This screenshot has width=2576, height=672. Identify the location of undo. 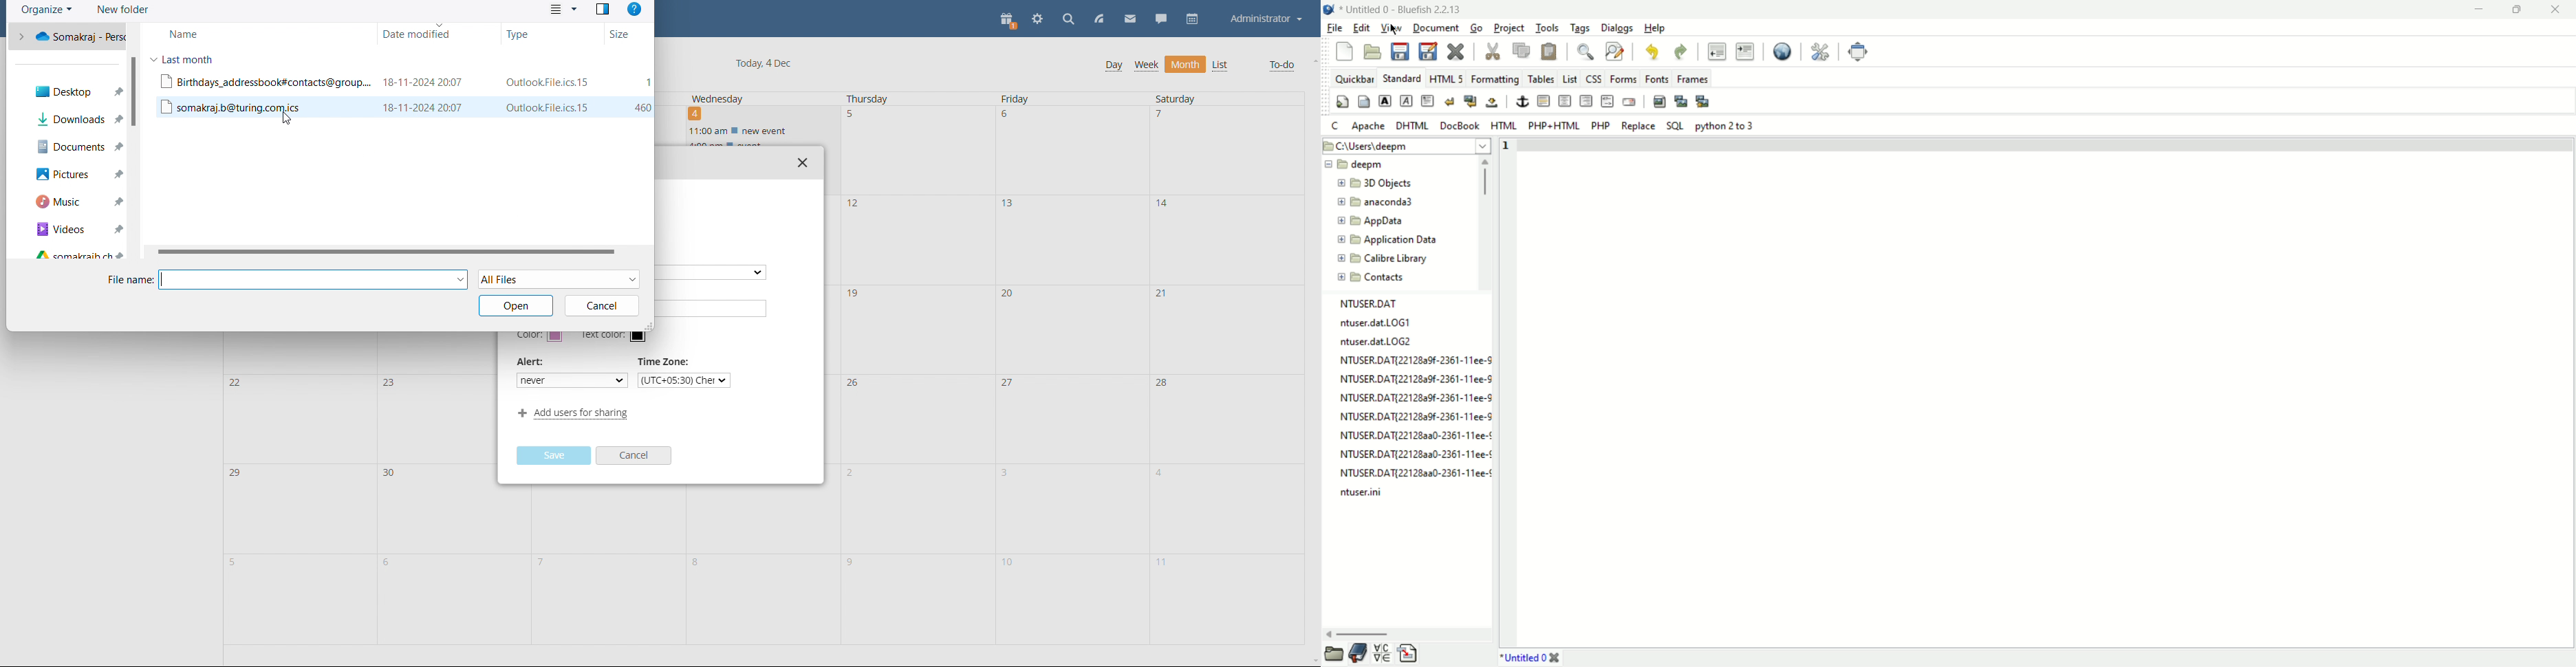
(1654, 53).